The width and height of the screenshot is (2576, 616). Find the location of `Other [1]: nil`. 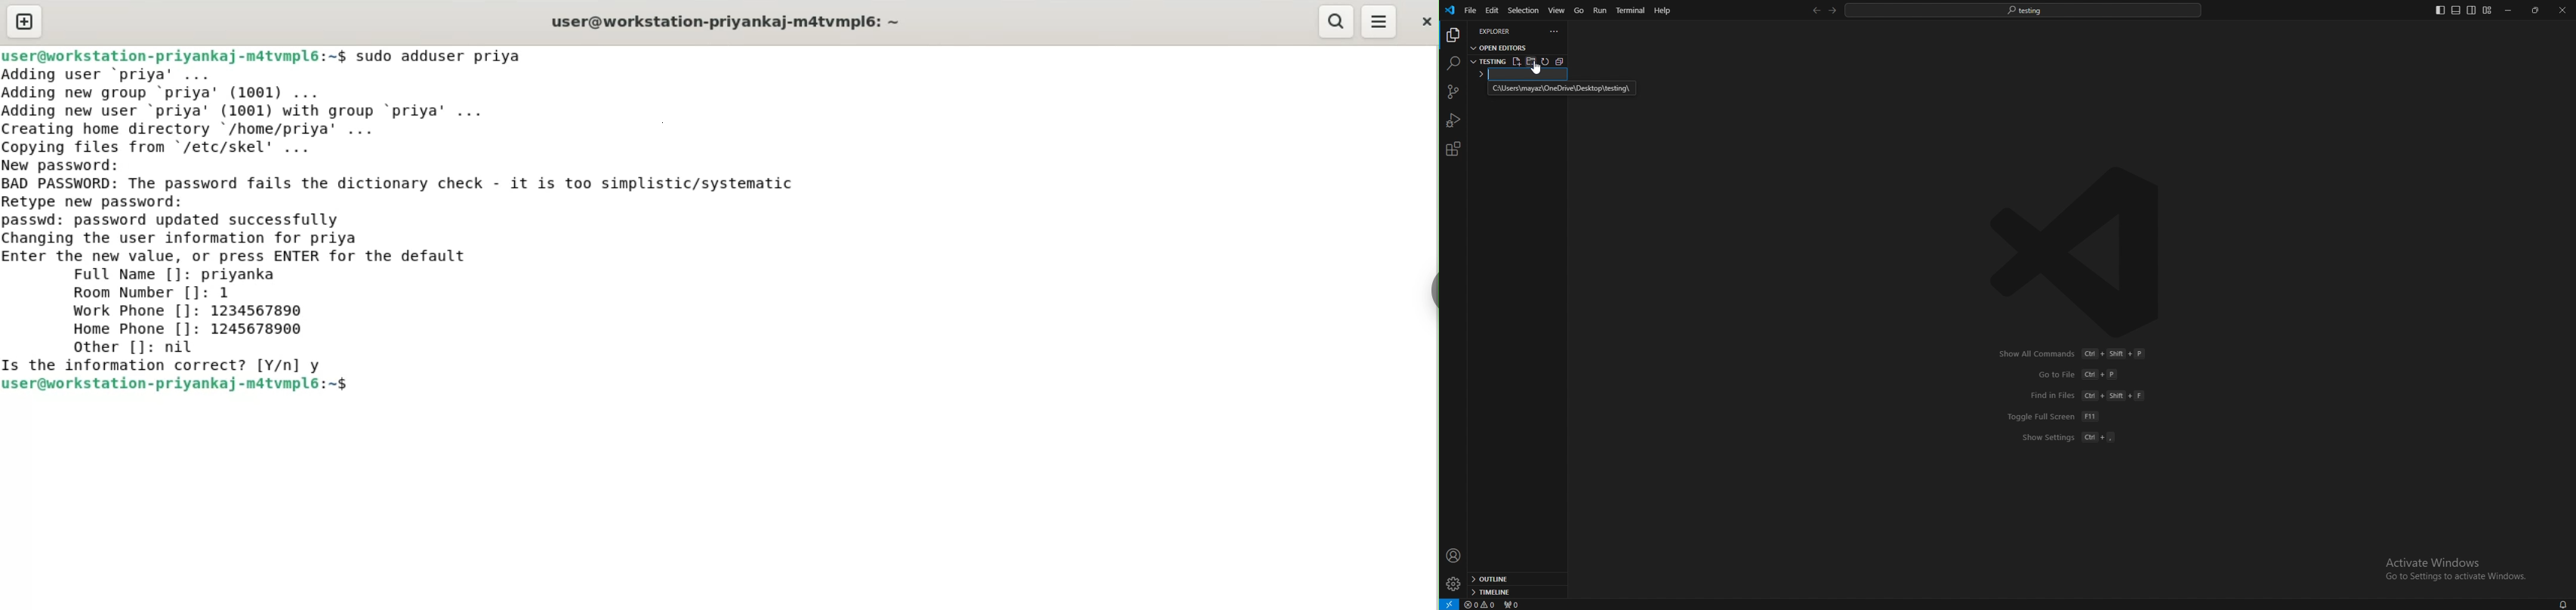

Other [1]: nil is located at coordinates (131, 347).